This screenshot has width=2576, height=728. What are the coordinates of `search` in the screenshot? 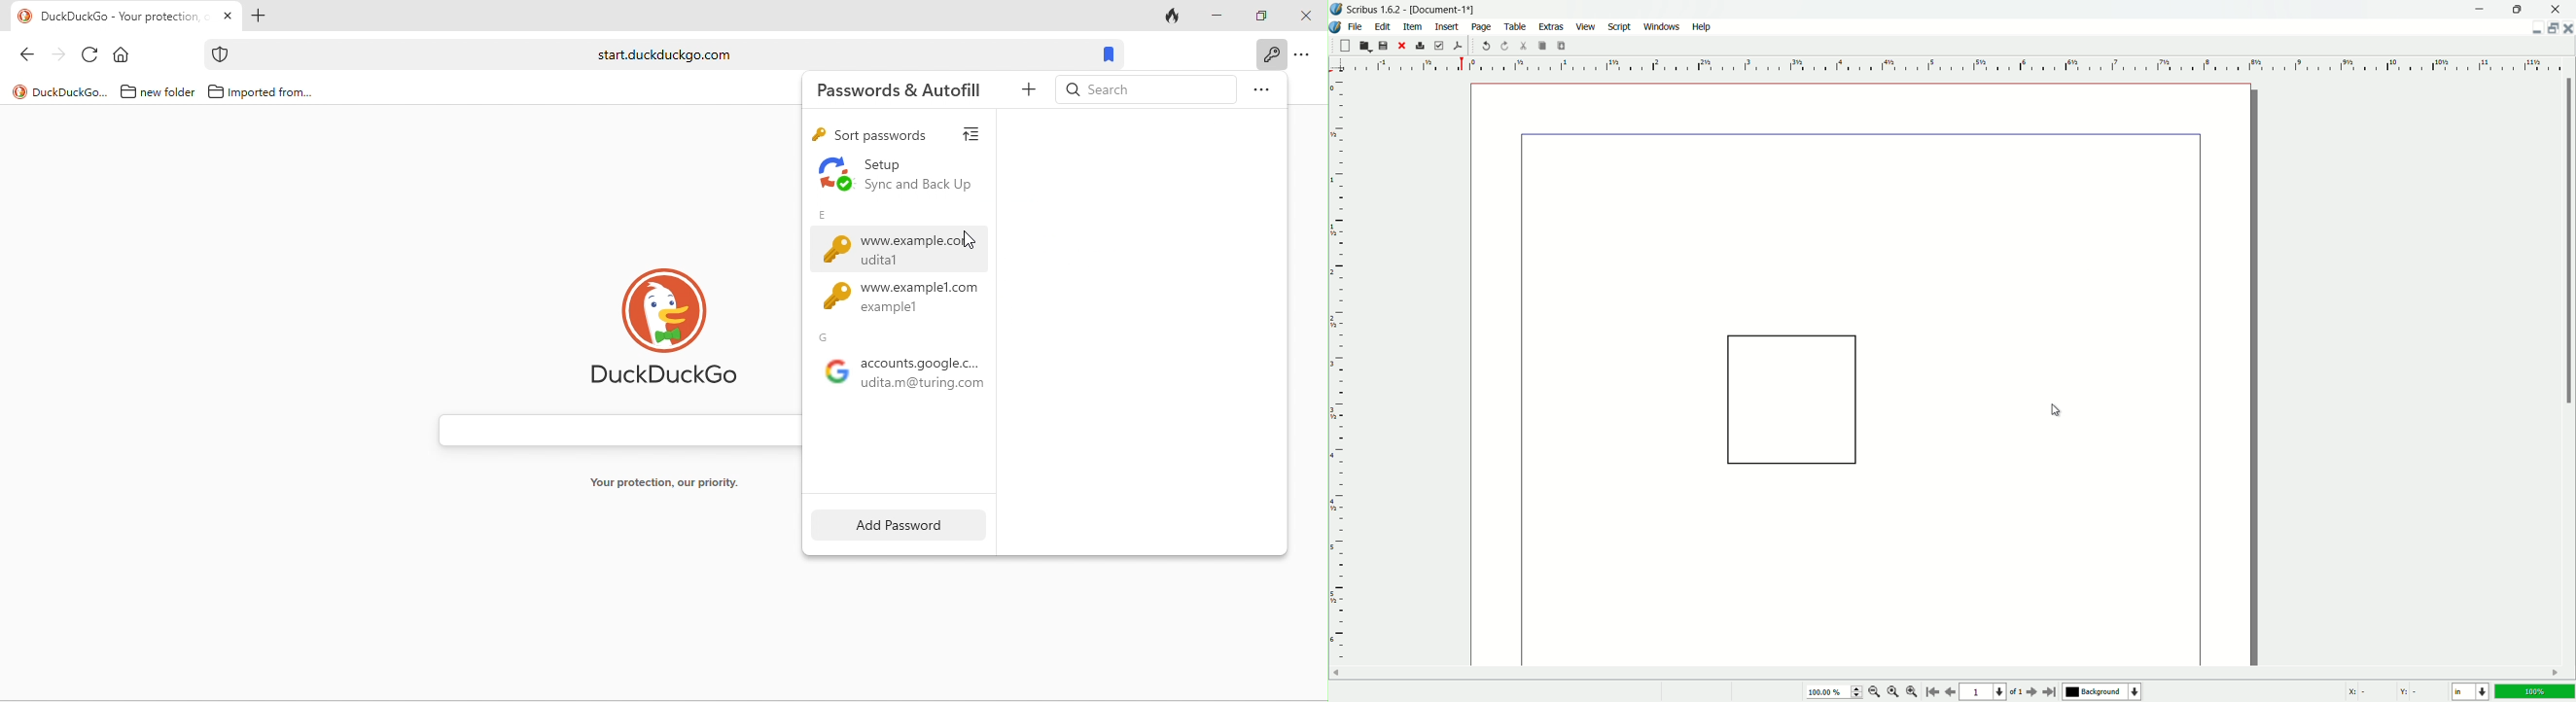 It's located at (1144, 88).